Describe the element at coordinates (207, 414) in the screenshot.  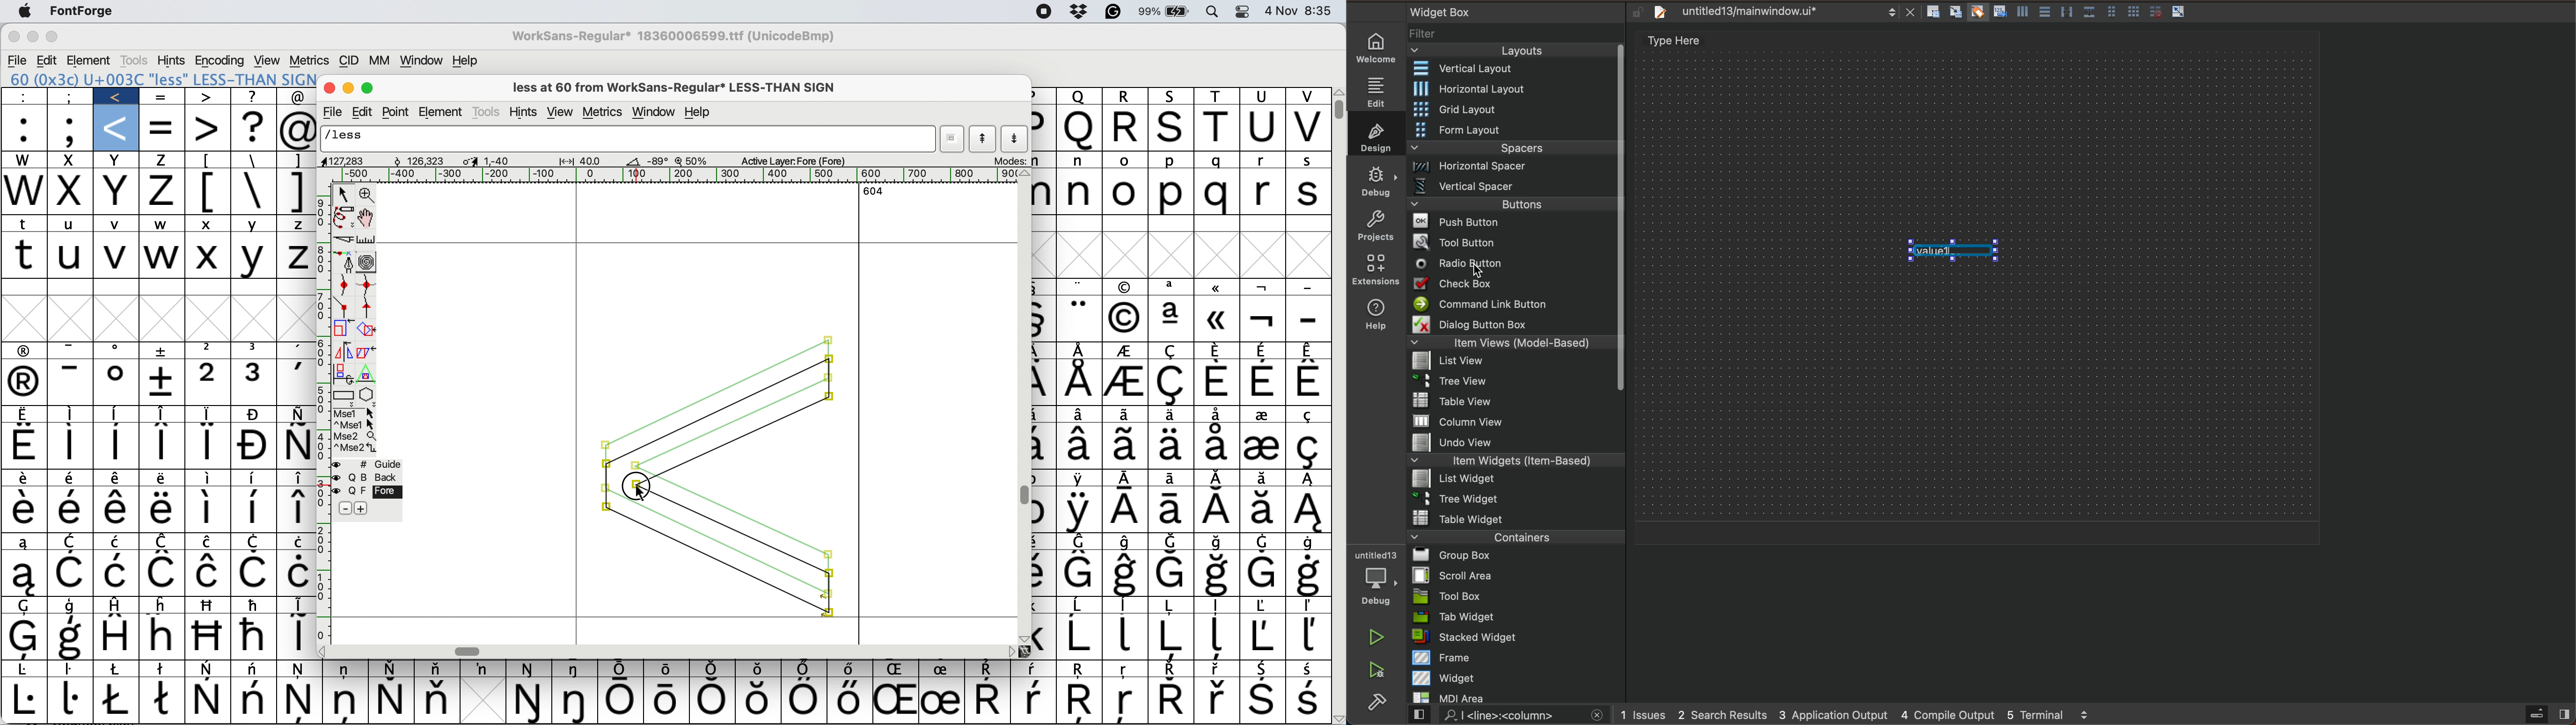
I see `Symbol` at that location.